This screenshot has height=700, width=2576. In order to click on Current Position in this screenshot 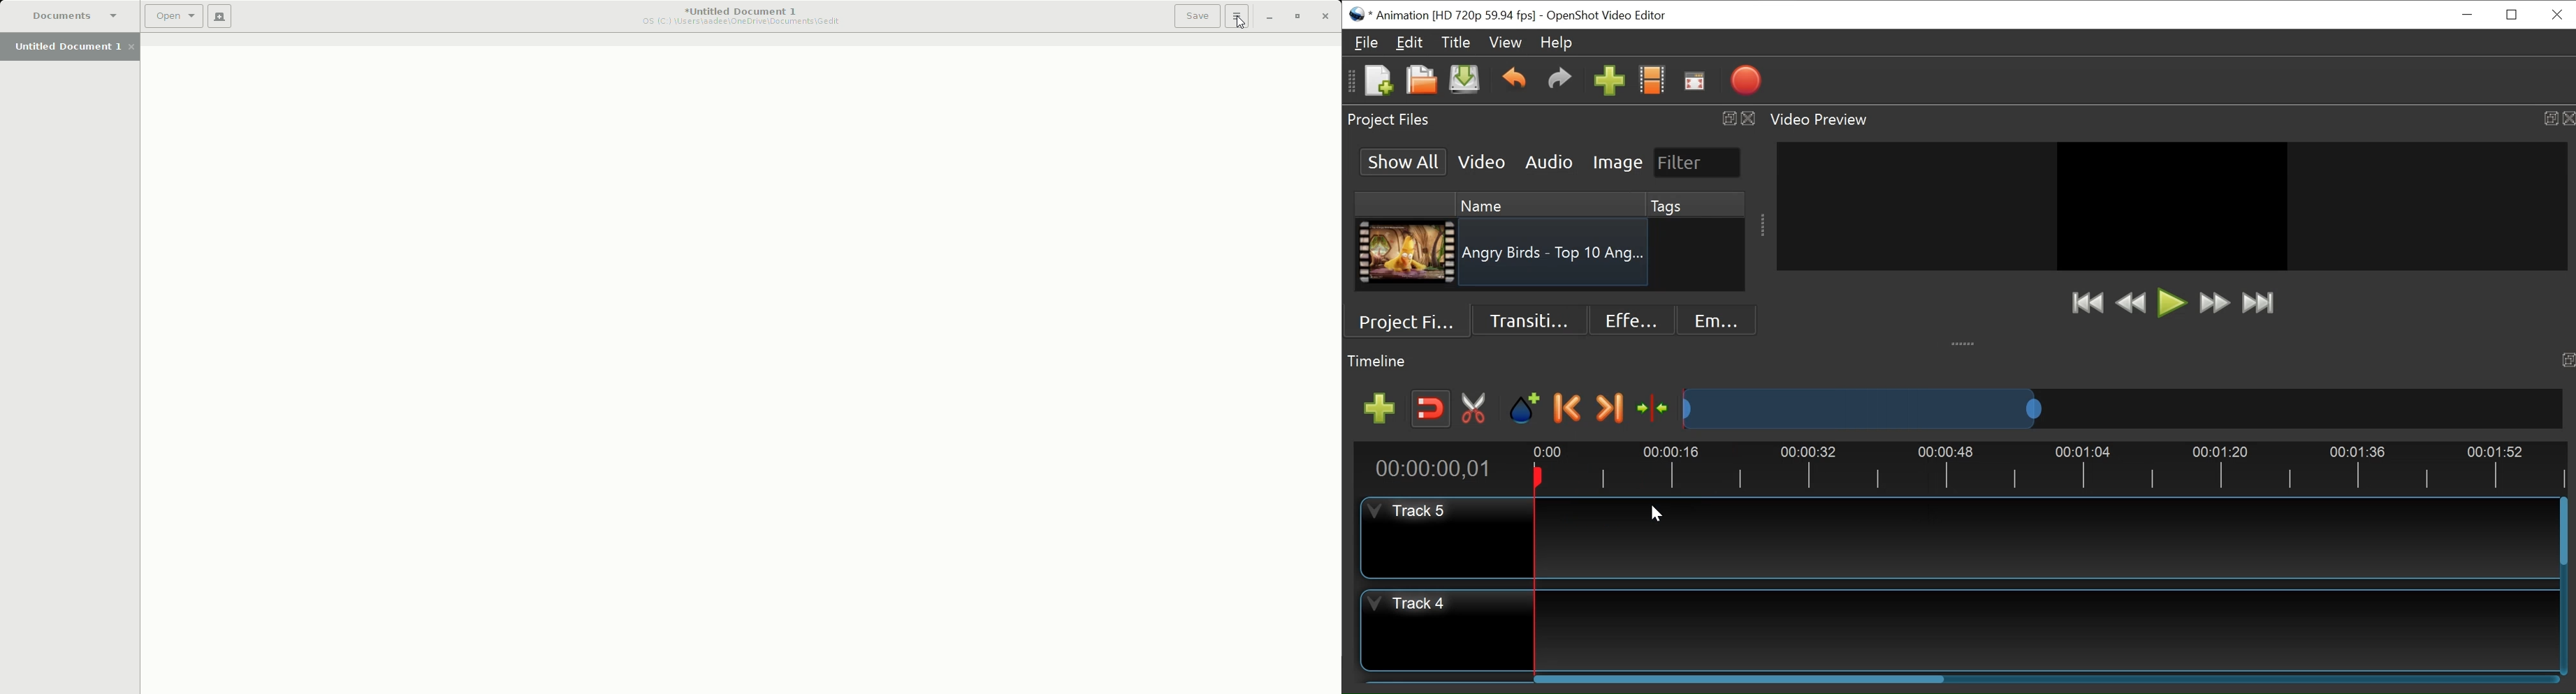, I will do `click(1439, 468)`.